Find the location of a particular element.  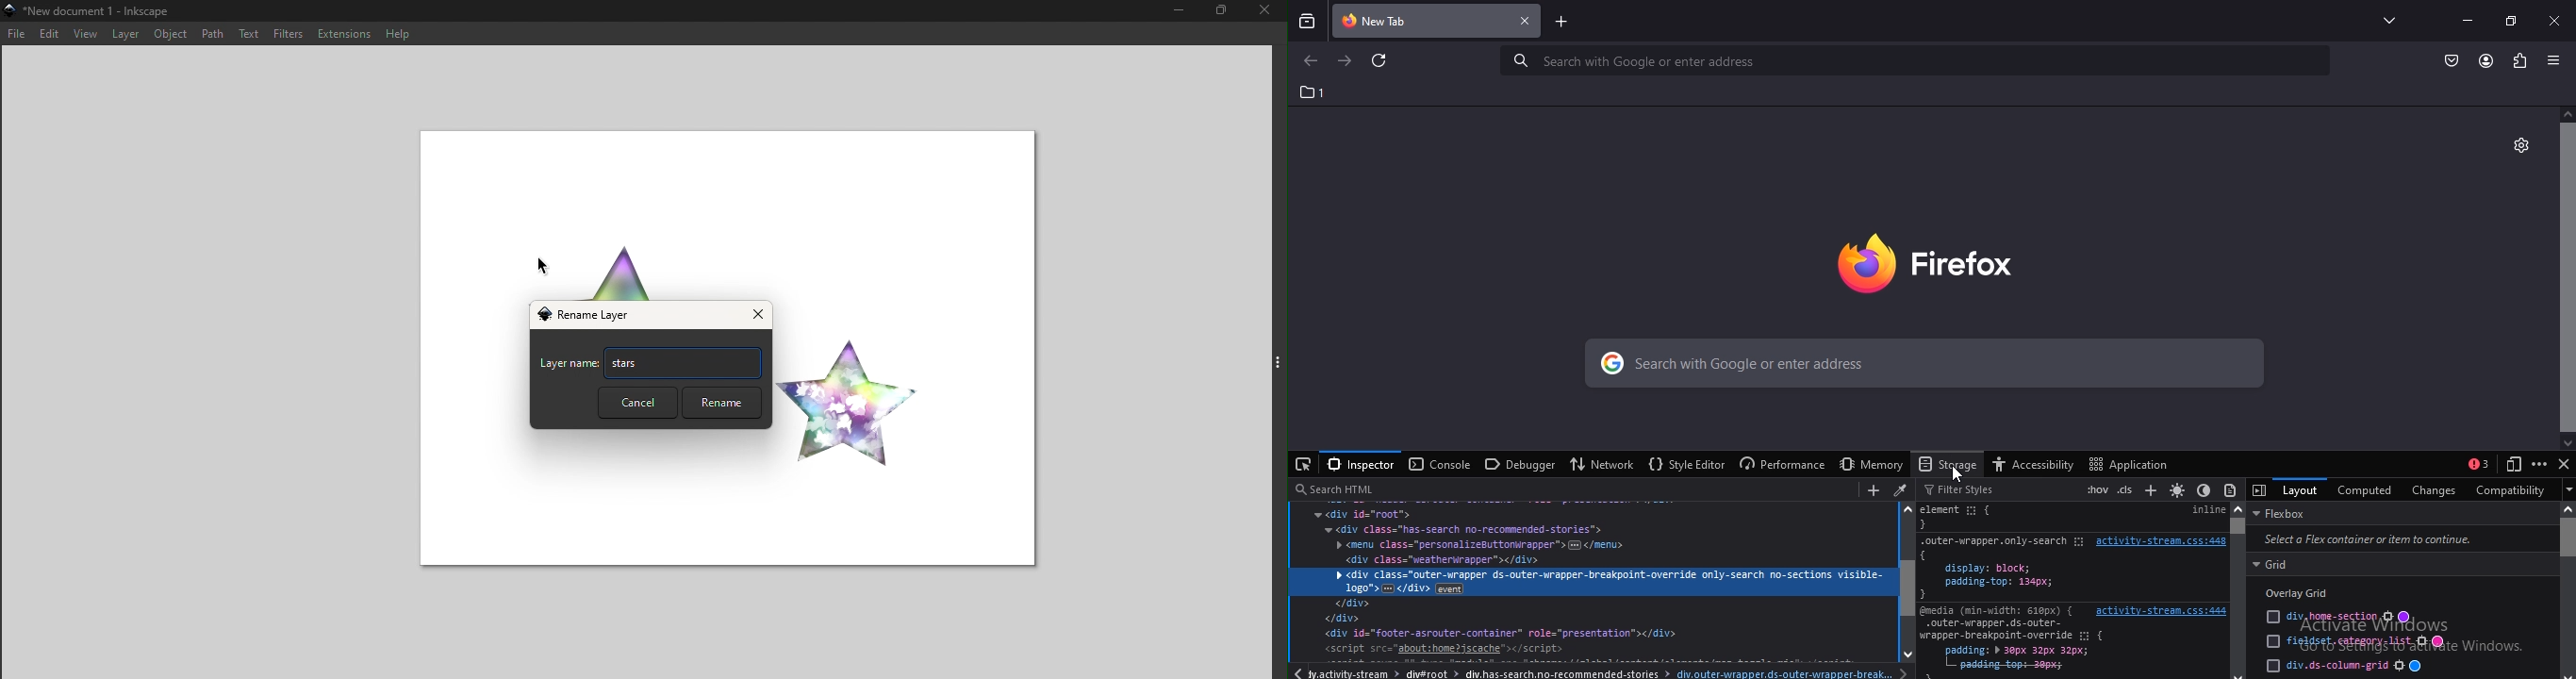

account is located at coordinates (2486, 61).